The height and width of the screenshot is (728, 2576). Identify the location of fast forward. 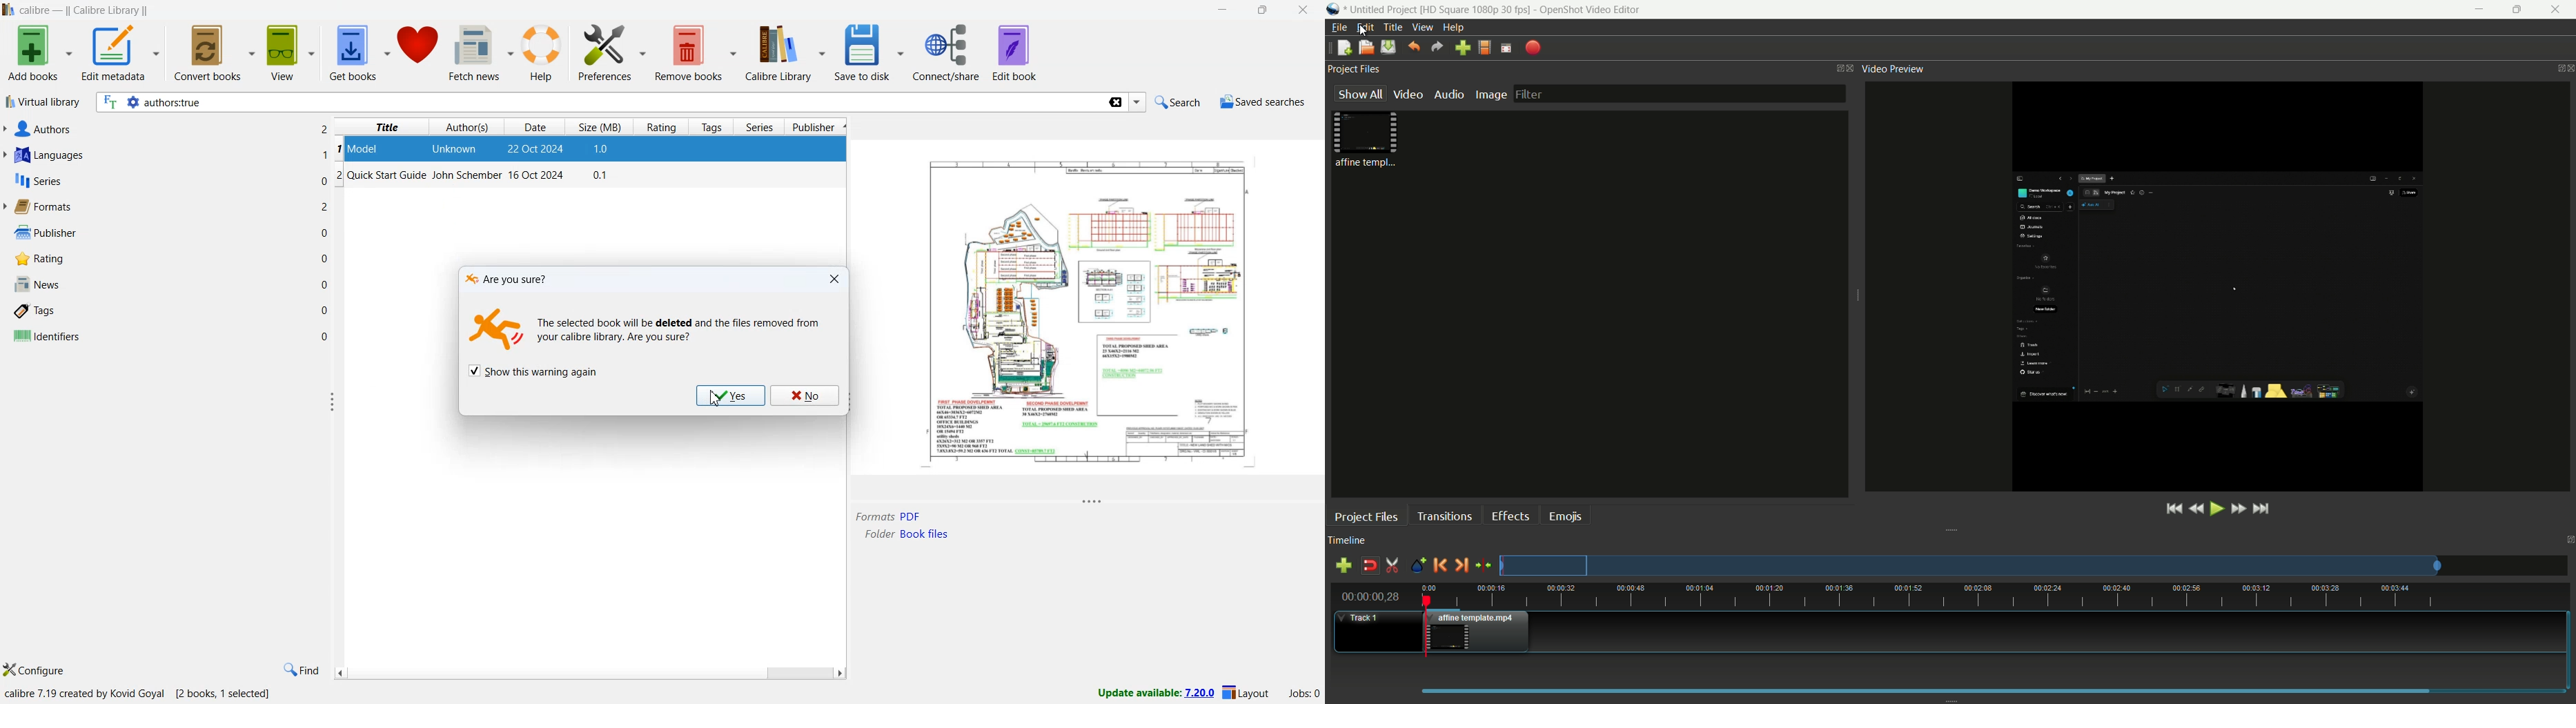
(2240, 509).